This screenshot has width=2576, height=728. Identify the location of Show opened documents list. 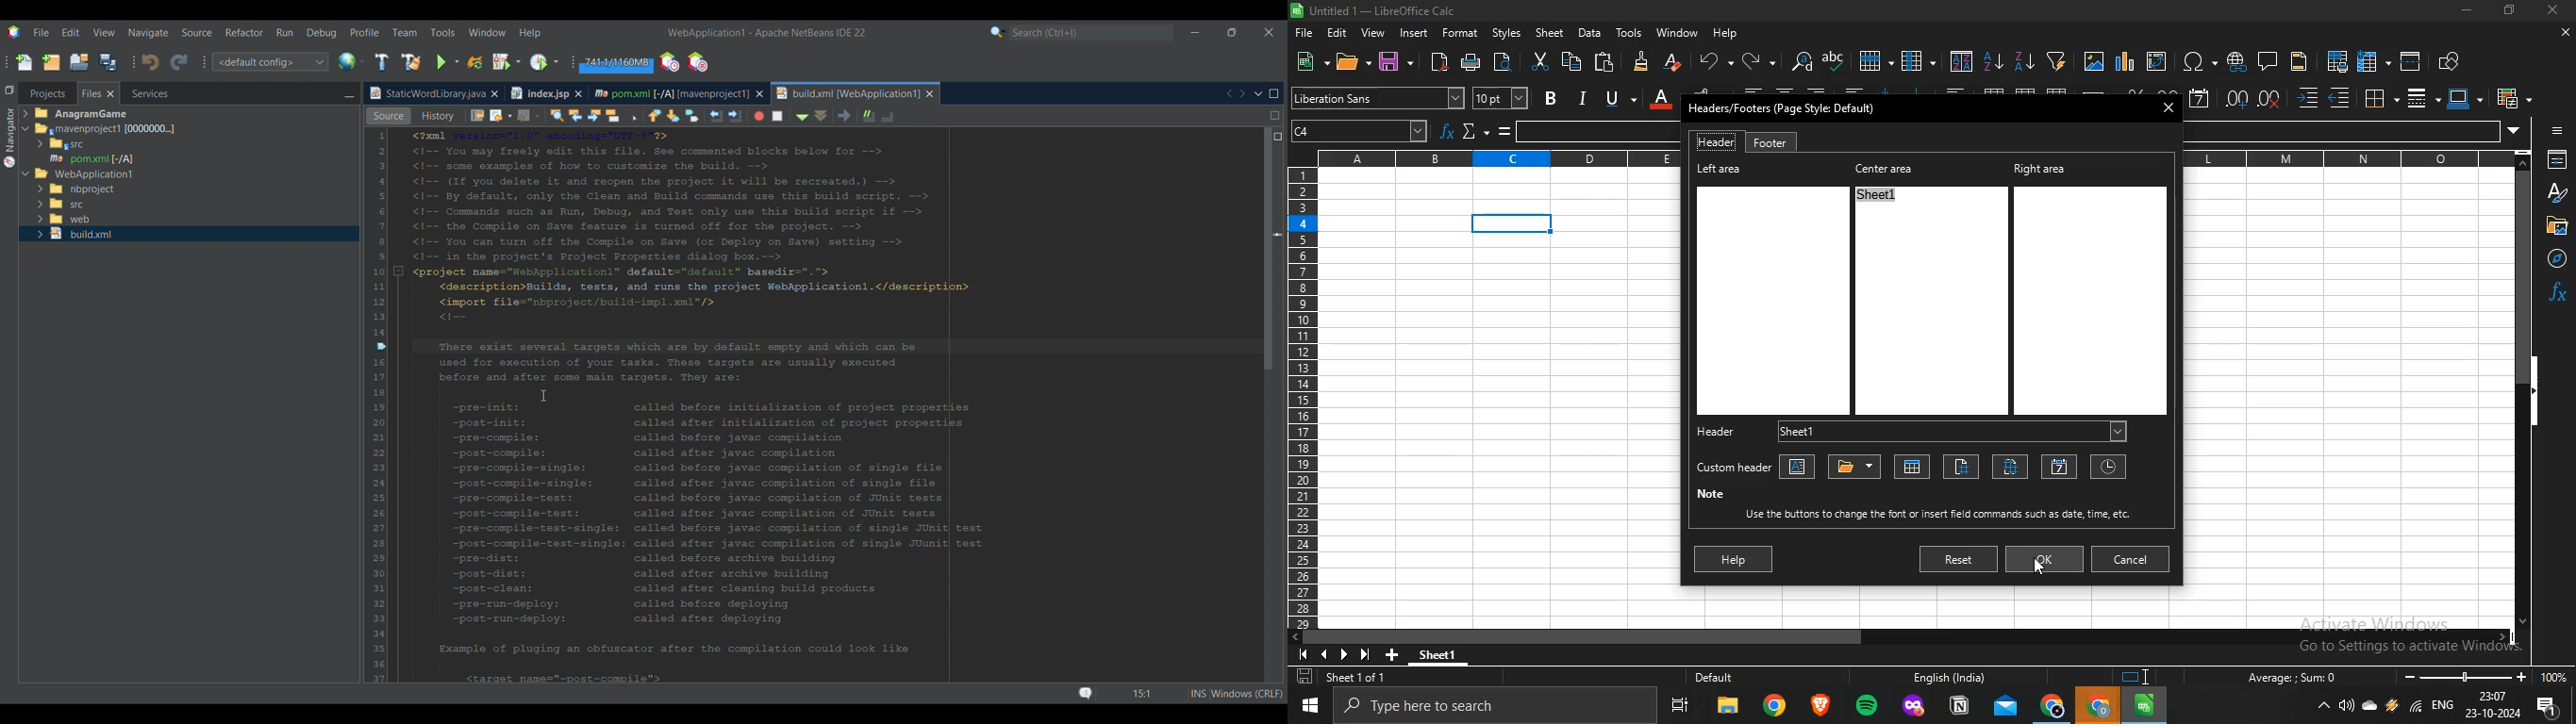
(1259, 95).